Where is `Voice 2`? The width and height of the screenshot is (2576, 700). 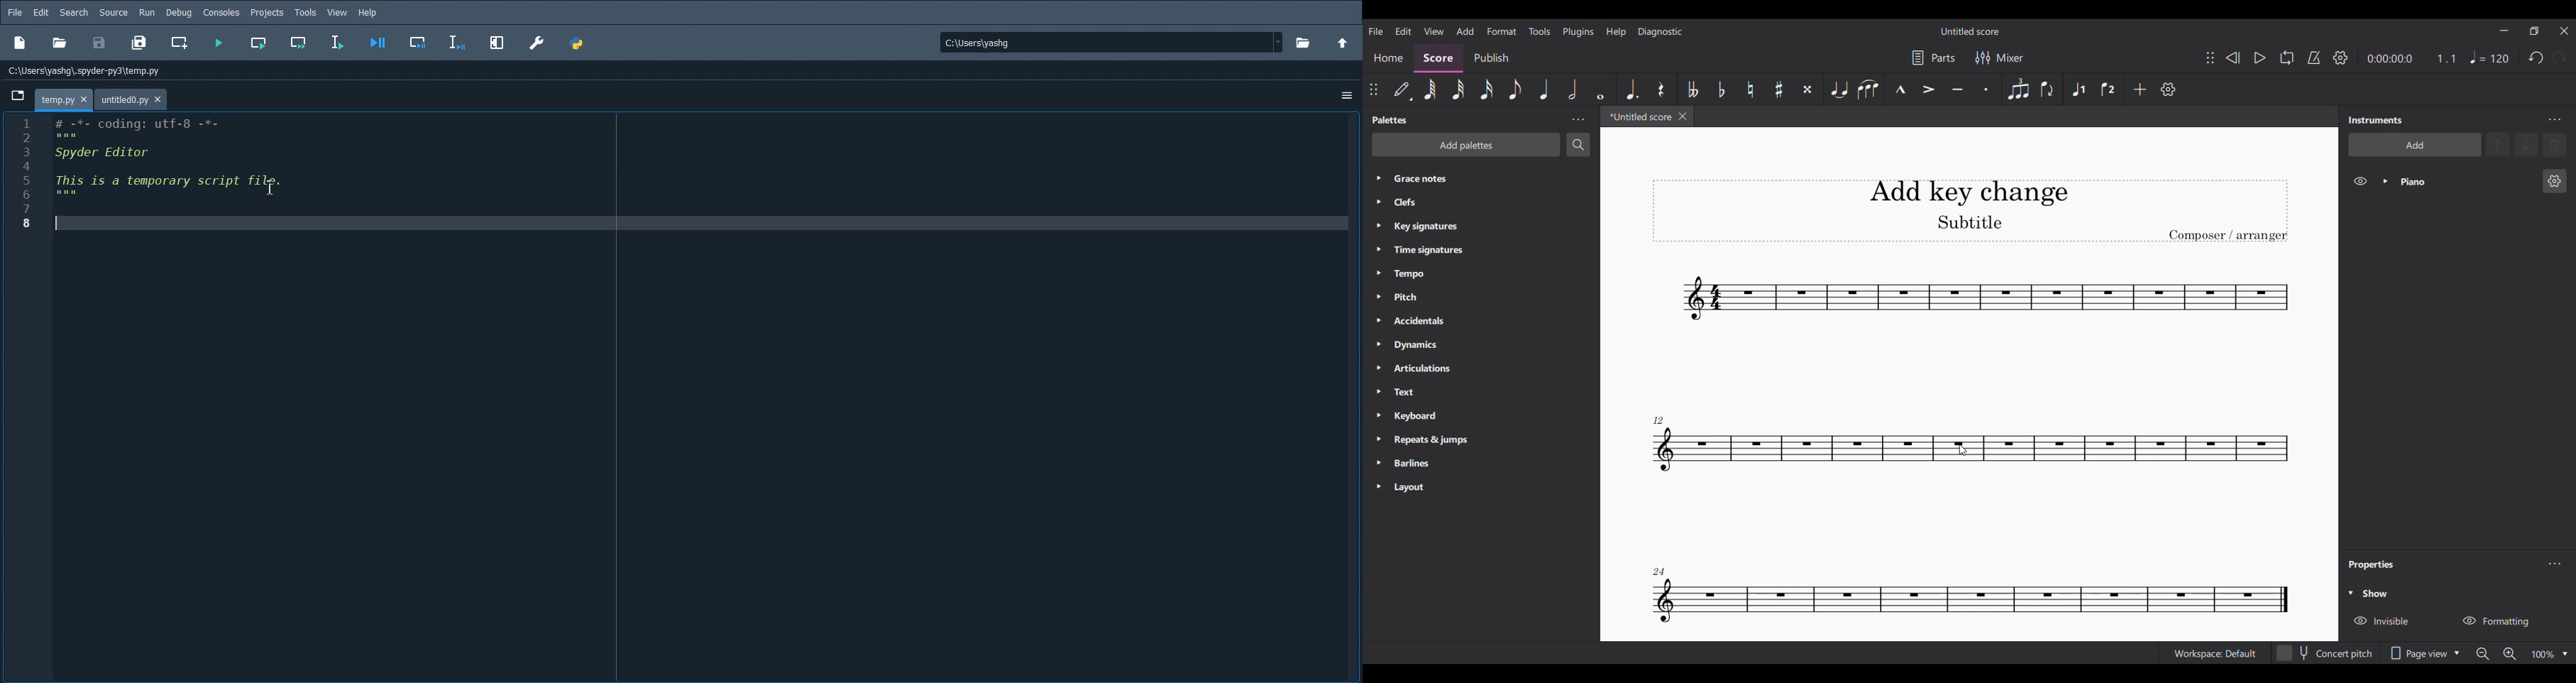 Voice 2 is located at coordinates (2108, 89).